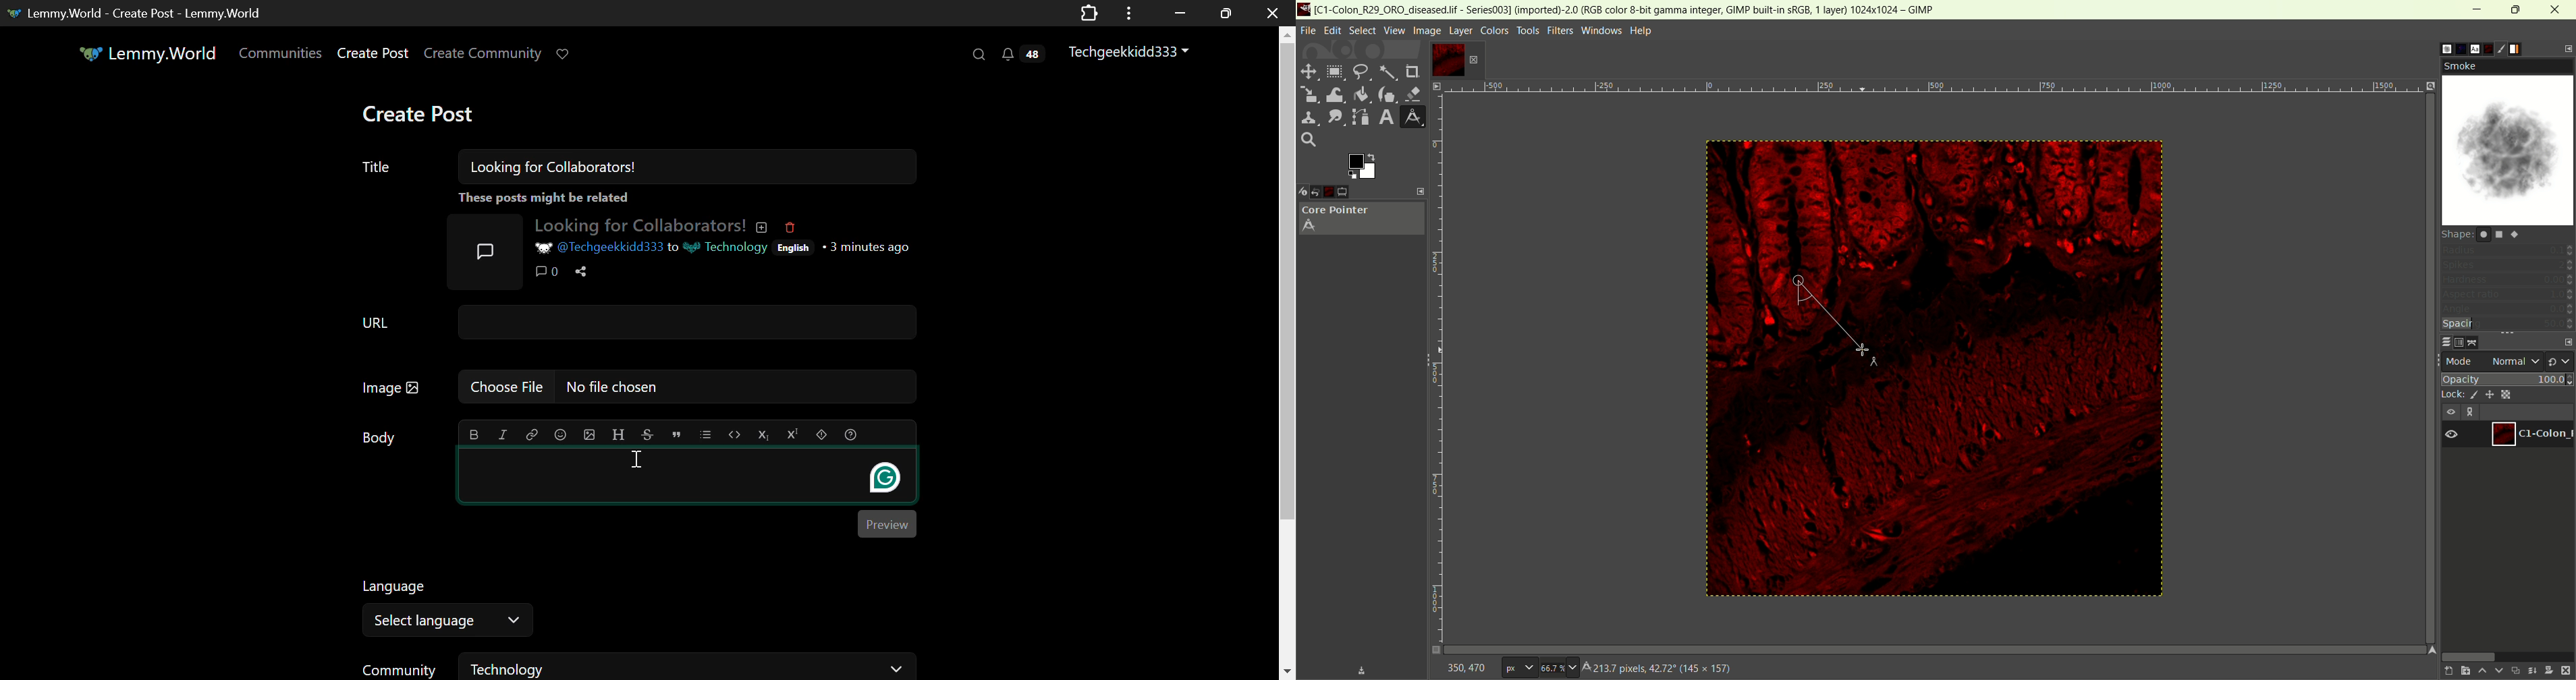  What do you see at coordinates (2507, 47) in the screenshot?
I see `brush` at bounding box center [2507, 47].